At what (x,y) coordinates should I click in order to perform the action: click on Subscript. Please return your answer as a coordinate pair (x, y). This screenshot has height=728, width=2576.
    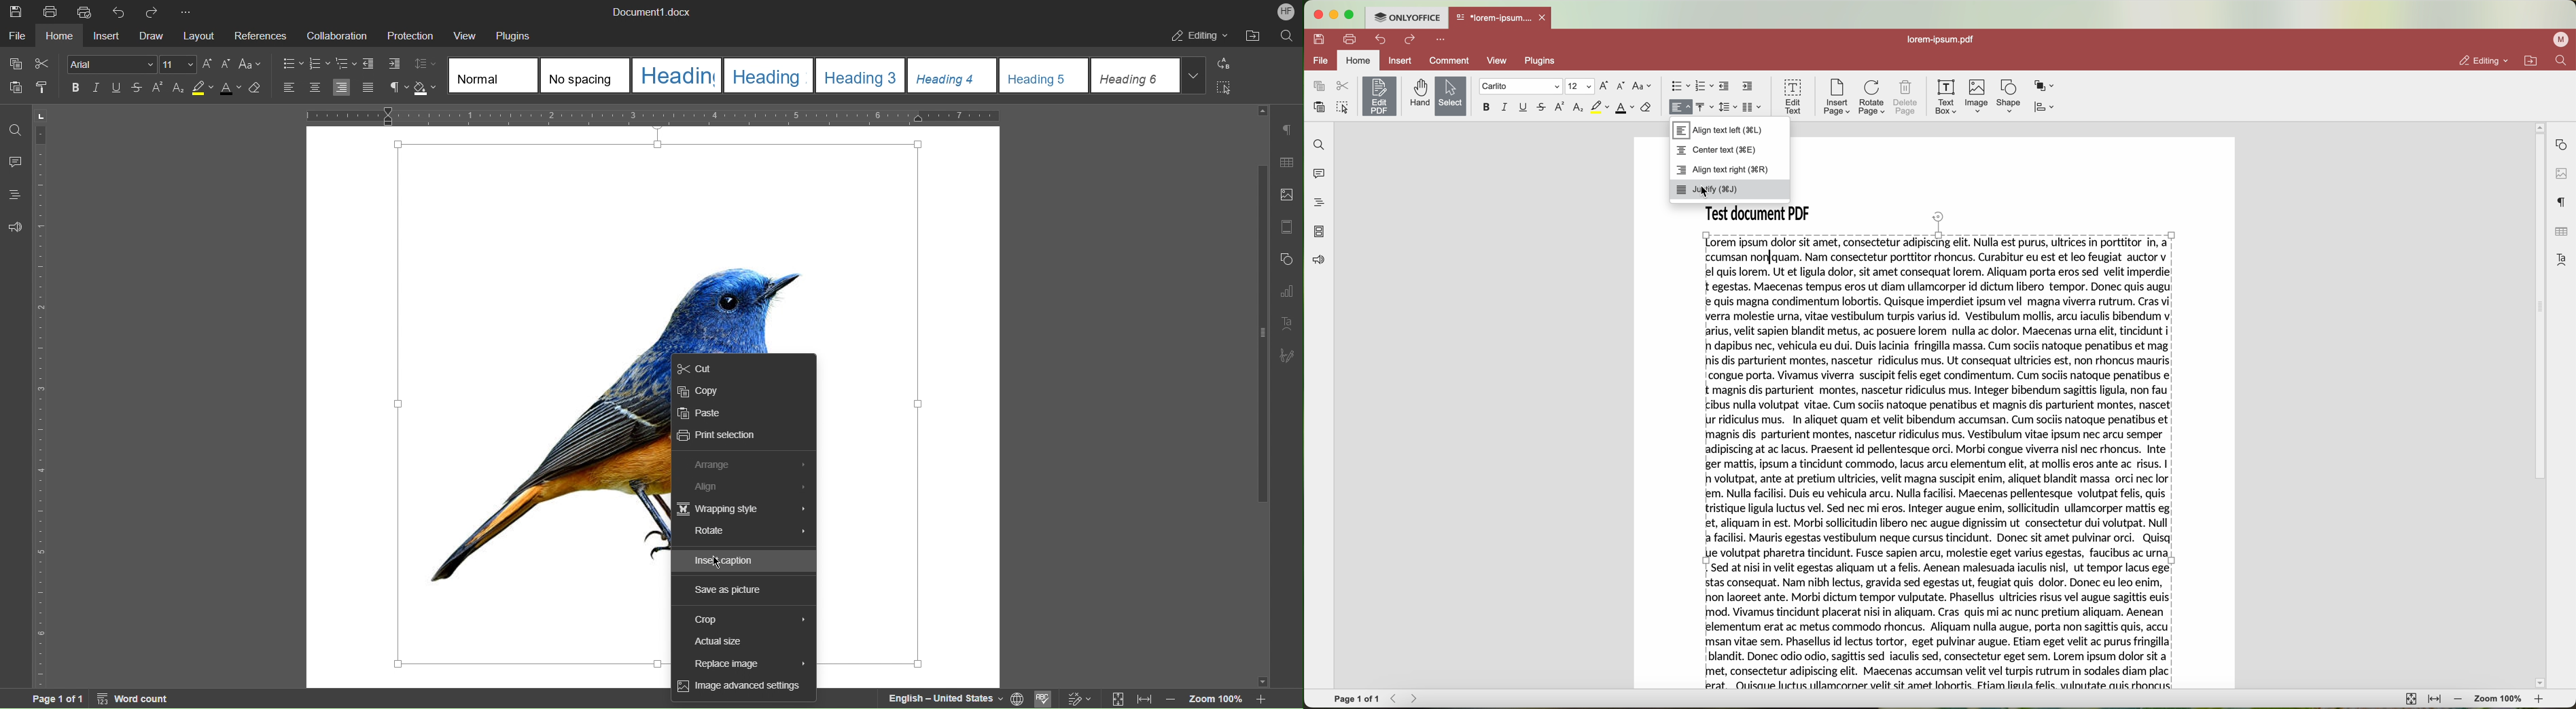
    Looking at the image, I should click on (177, 88).